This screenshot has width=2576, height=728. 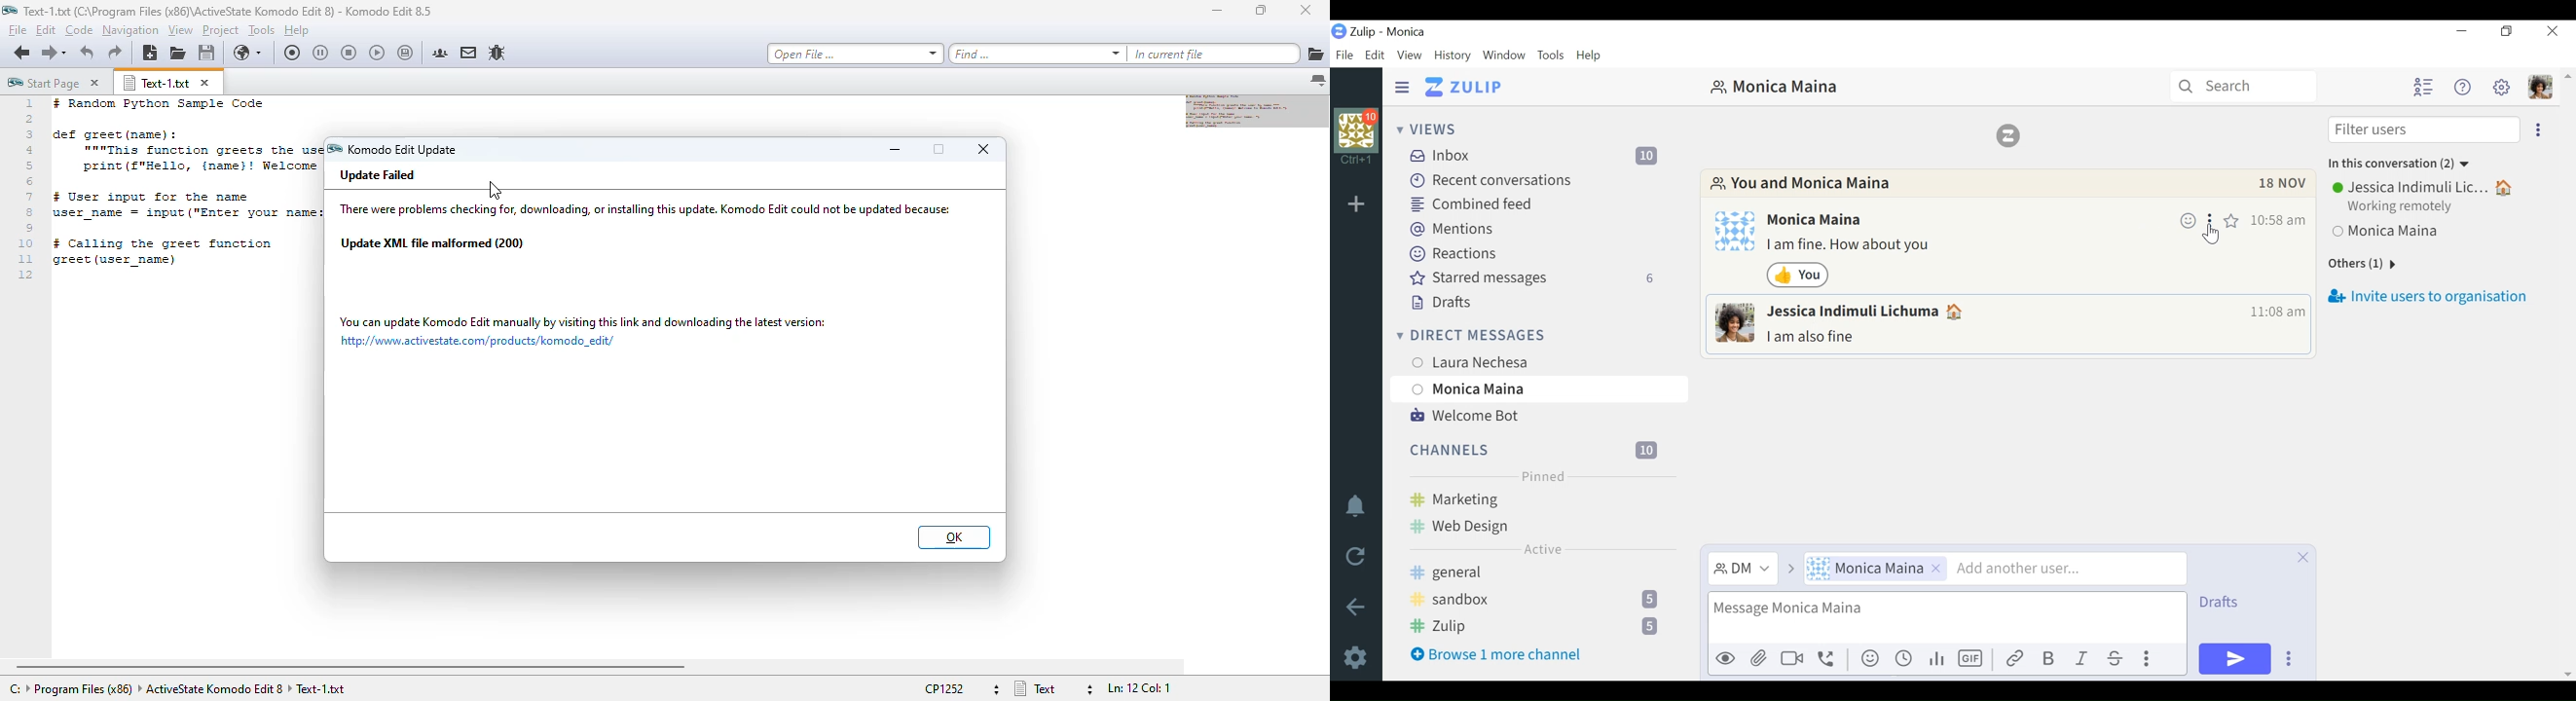 What do you see at coordinates (2231, 219) in the screenshot?
I see `Toggle favorites` at bounding box center [2231, 219].